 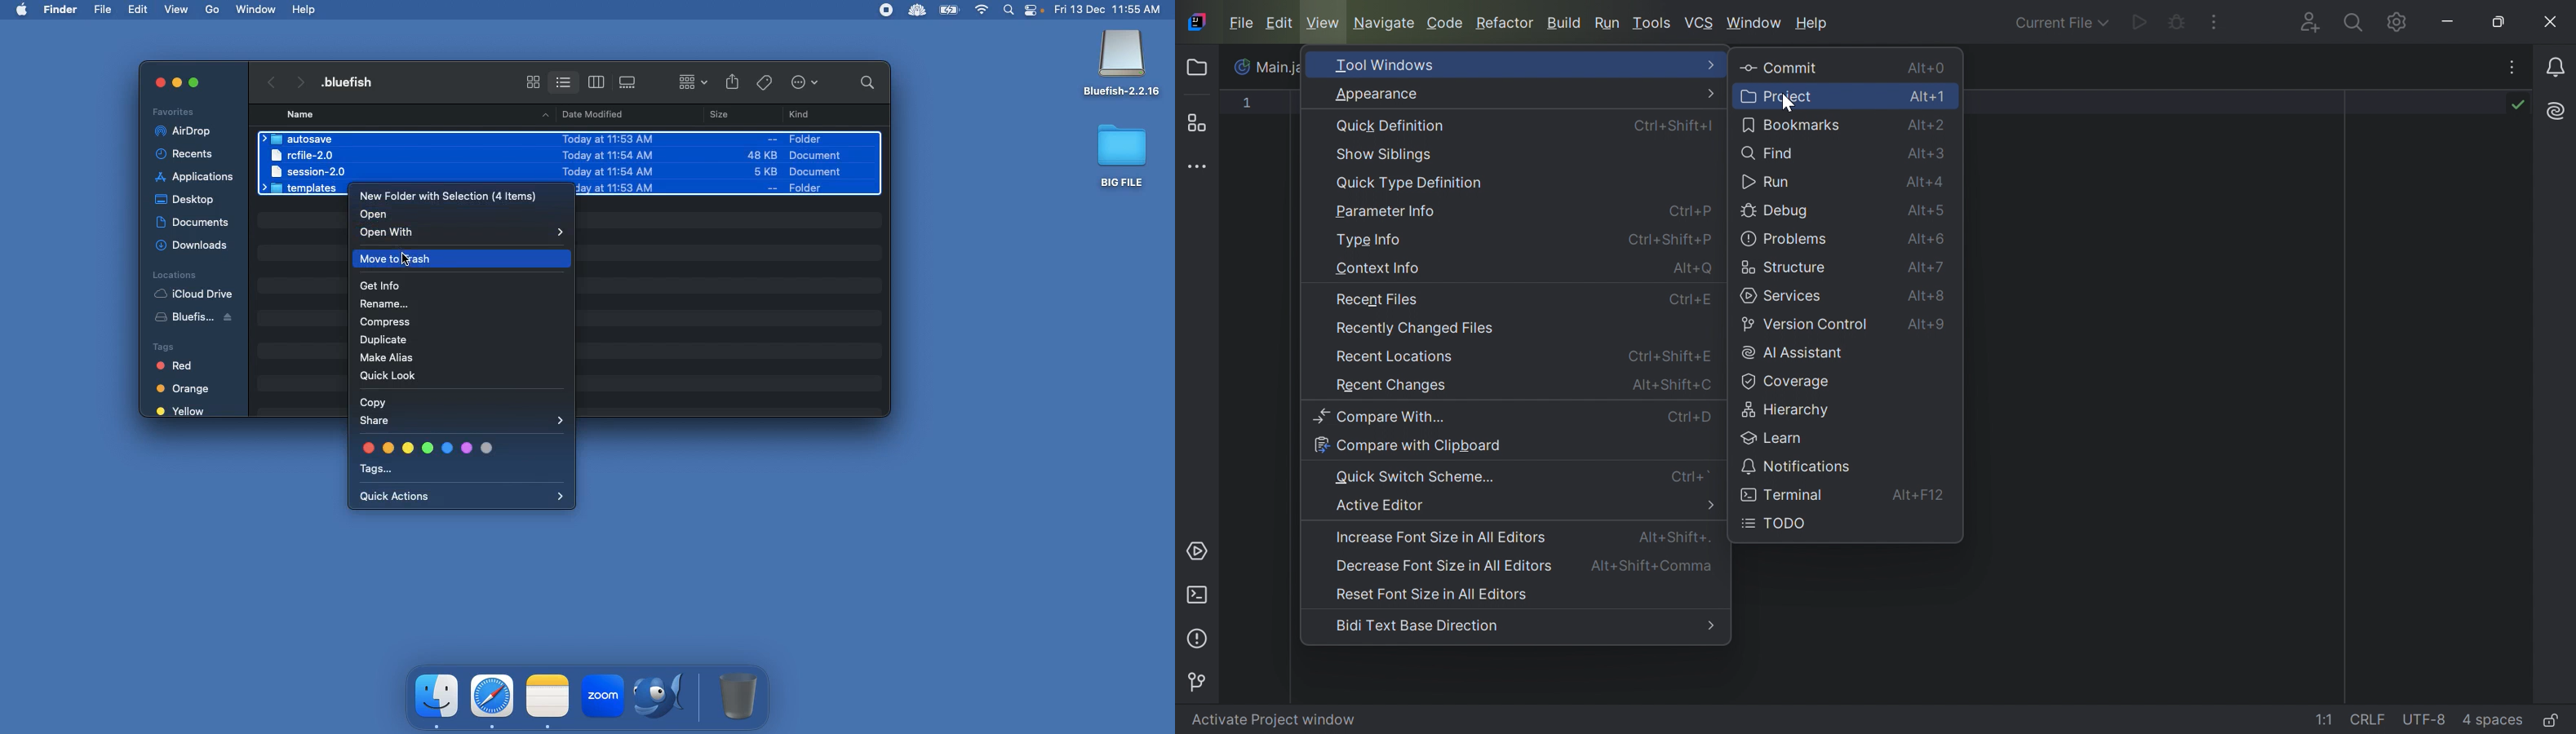 What do you see at coordinates (377, 214) in the screenshot?
I see `Open` at bounding box center [377, 214].